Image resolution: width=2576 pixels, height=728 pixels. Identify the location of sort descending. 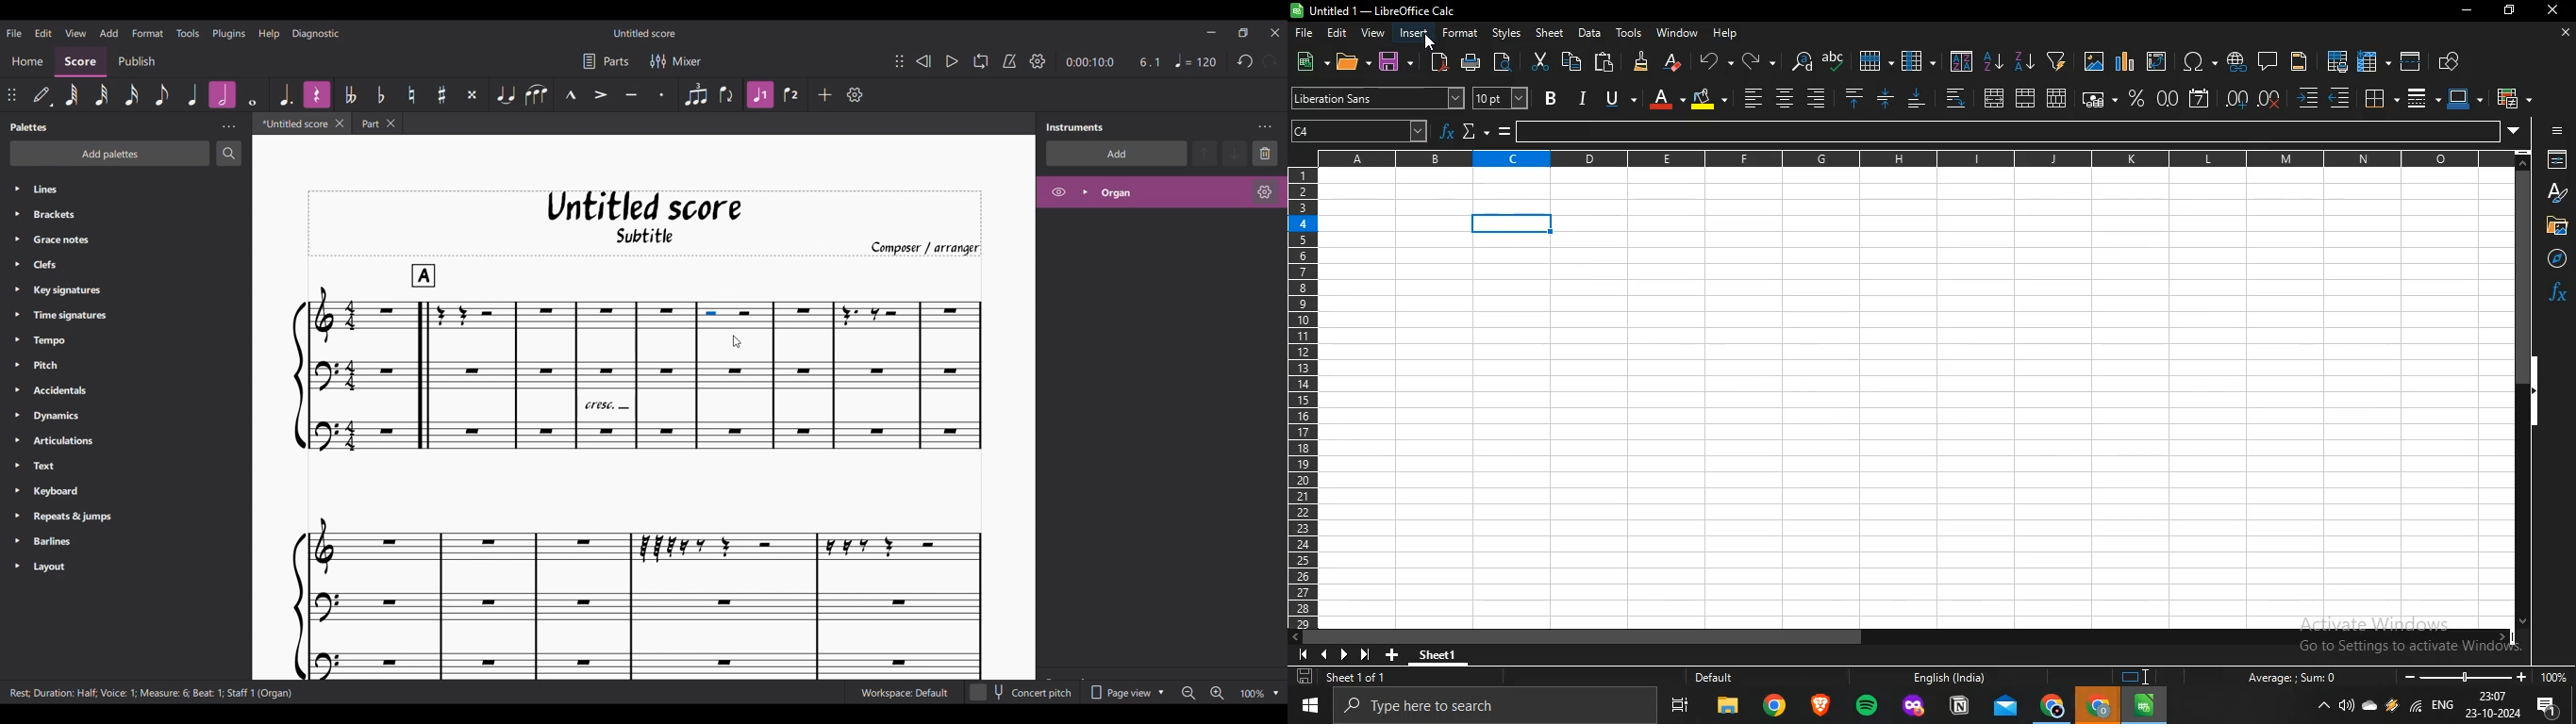
(2023, 60).